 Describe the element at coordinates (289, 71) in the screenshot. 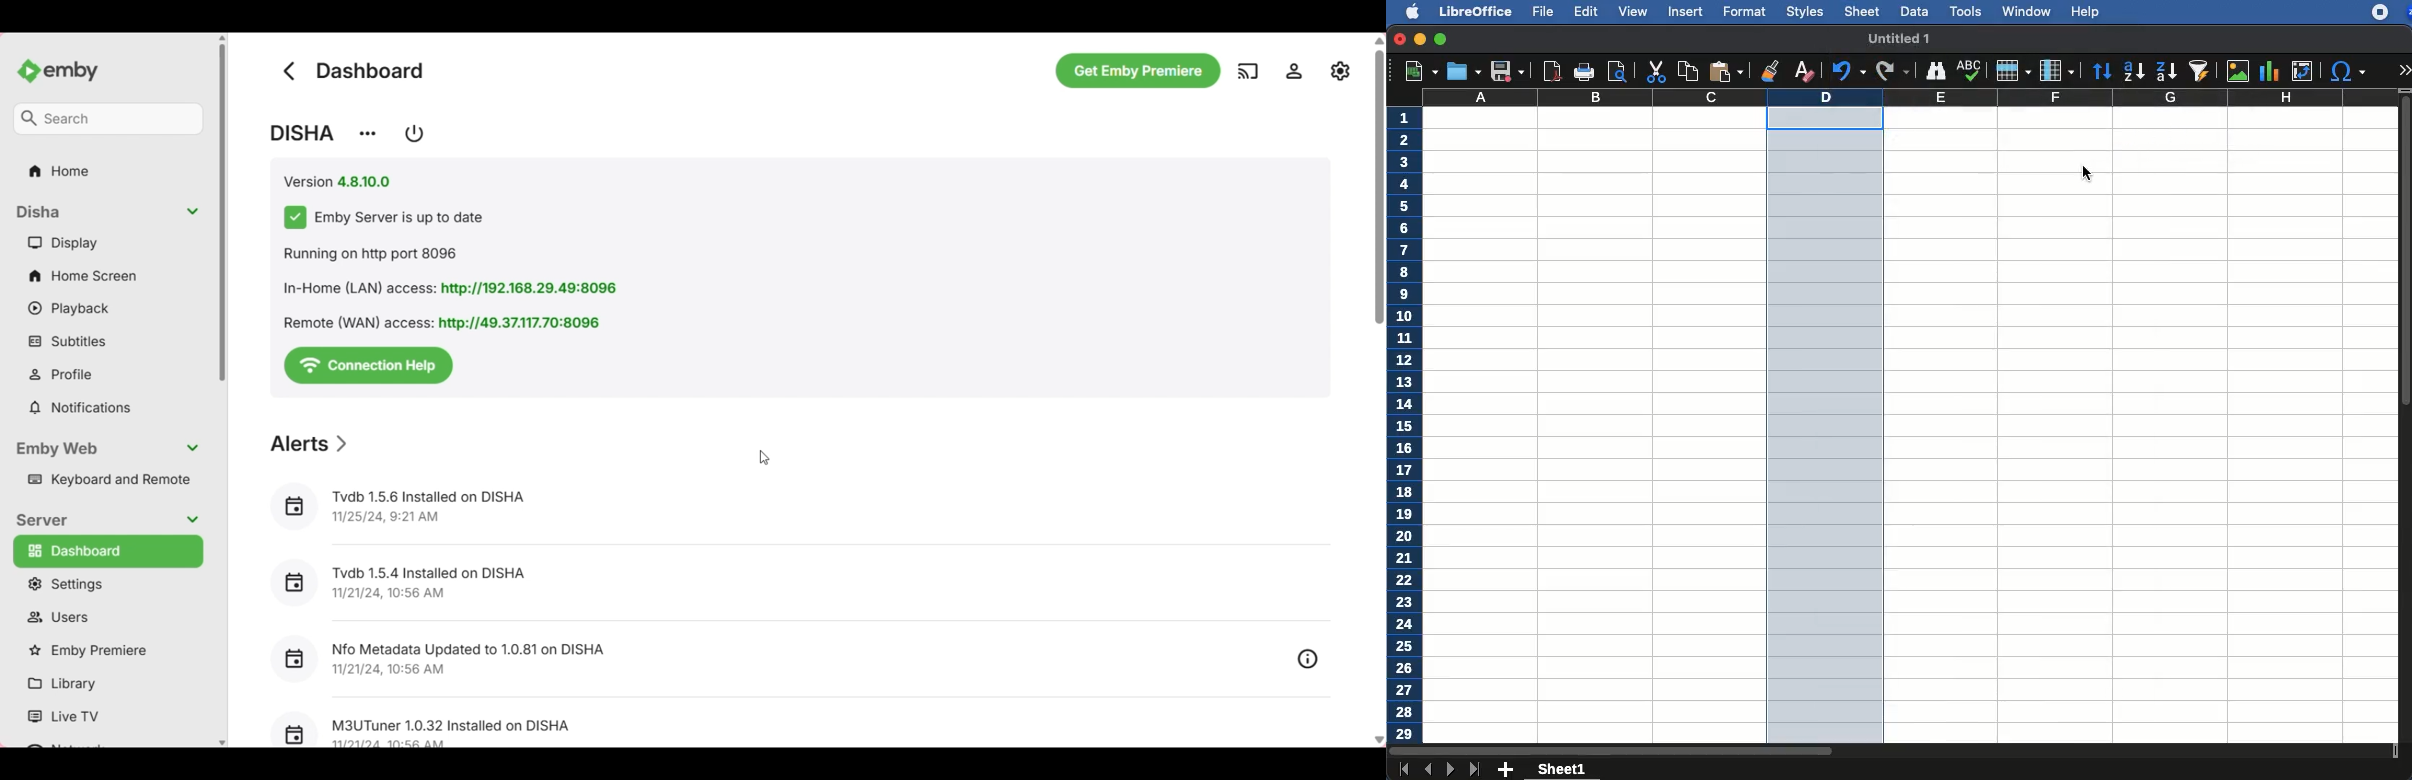

I see `Go back` at that location.